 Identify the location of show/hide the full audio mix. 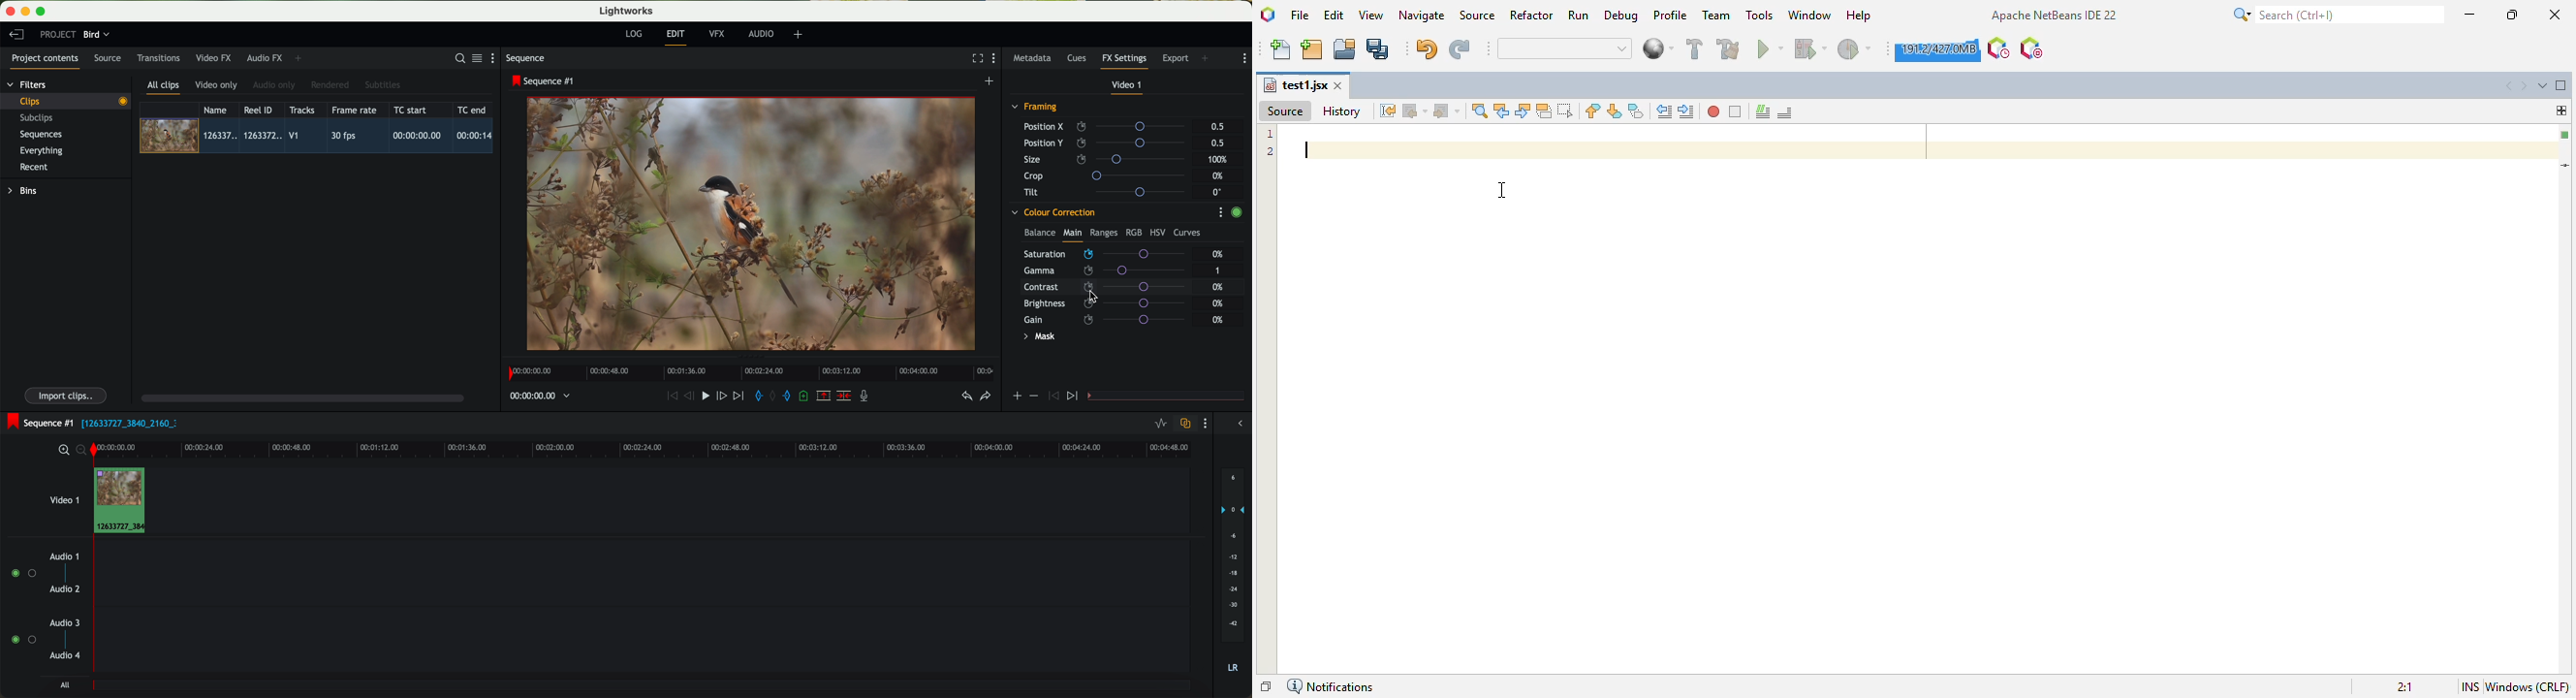
(1238, 424).